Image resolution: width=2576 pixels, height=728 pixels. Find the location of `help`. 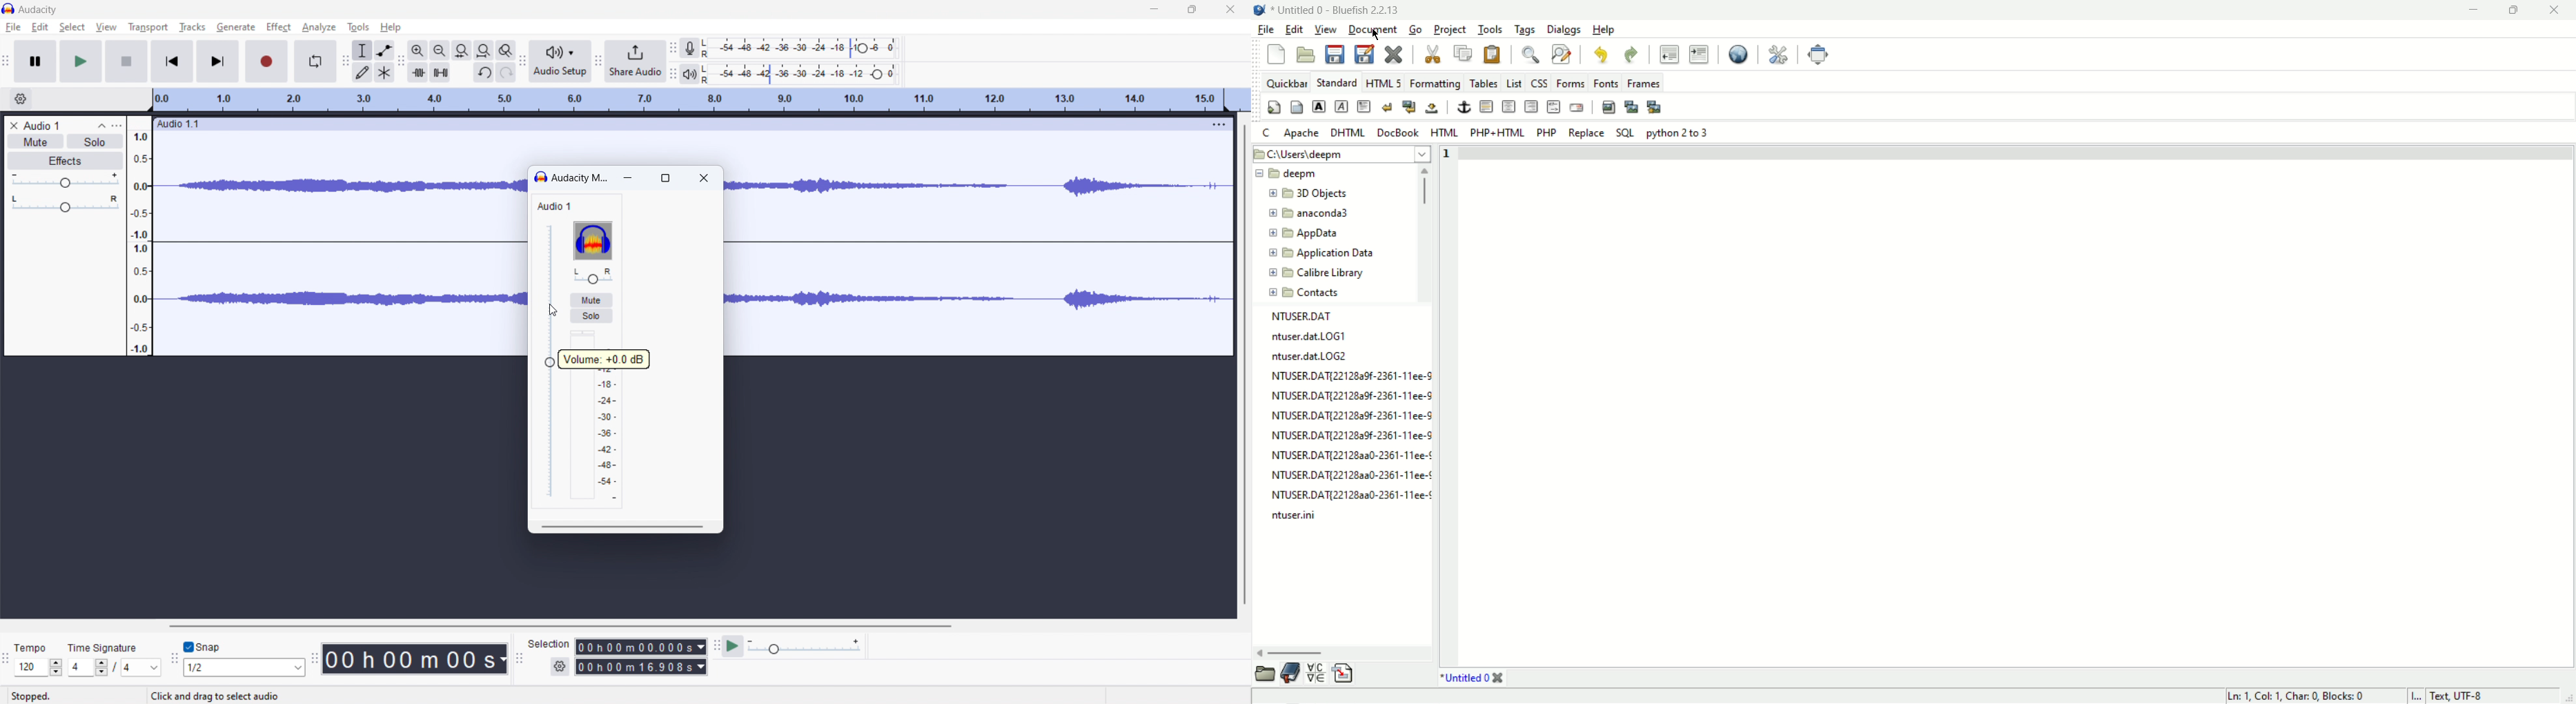

help is located at coordinates (390, 28).